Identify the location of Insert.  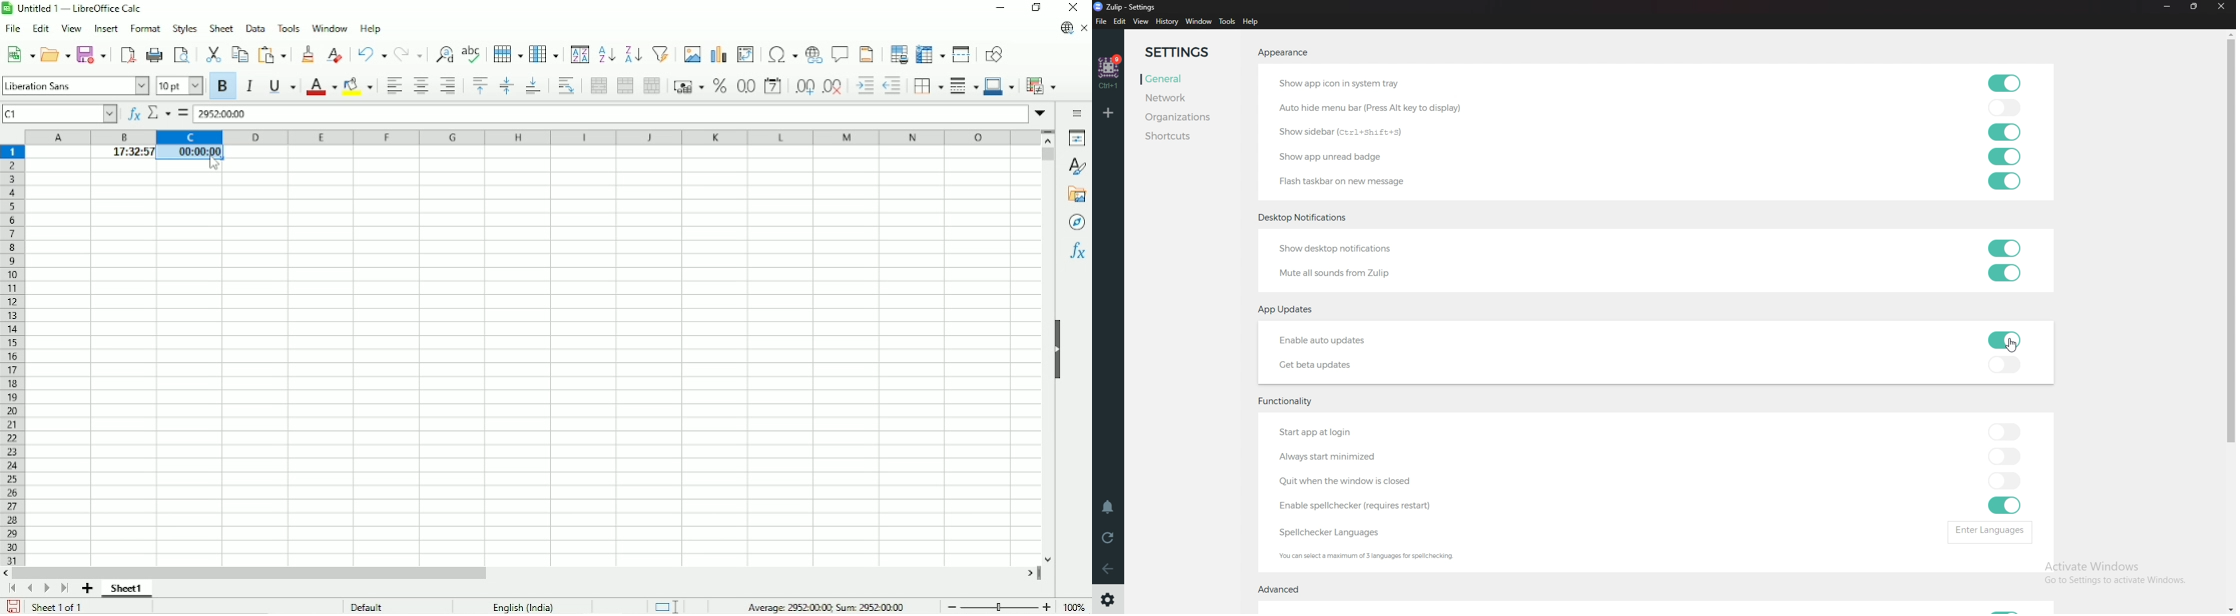
(105, 30).